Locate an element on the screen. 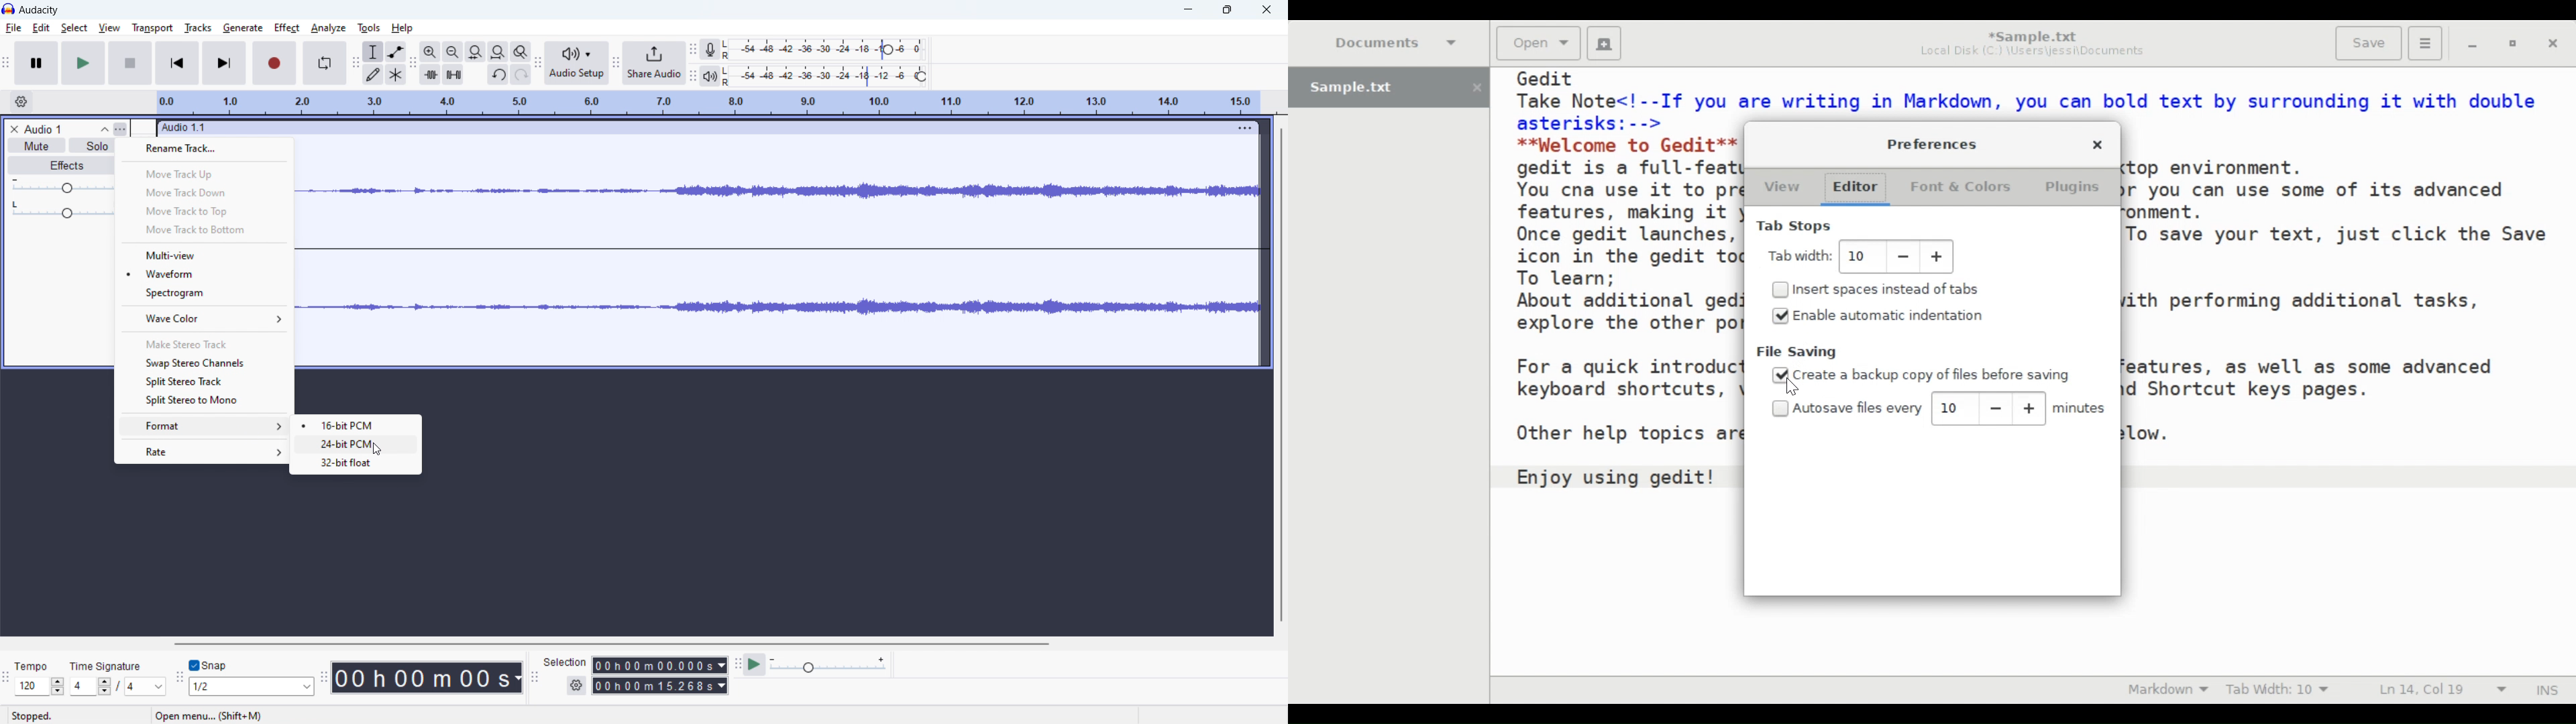 The height and width of the screenshot is (728, 2576). swap stereo channels is located at coordinates (203, 363).